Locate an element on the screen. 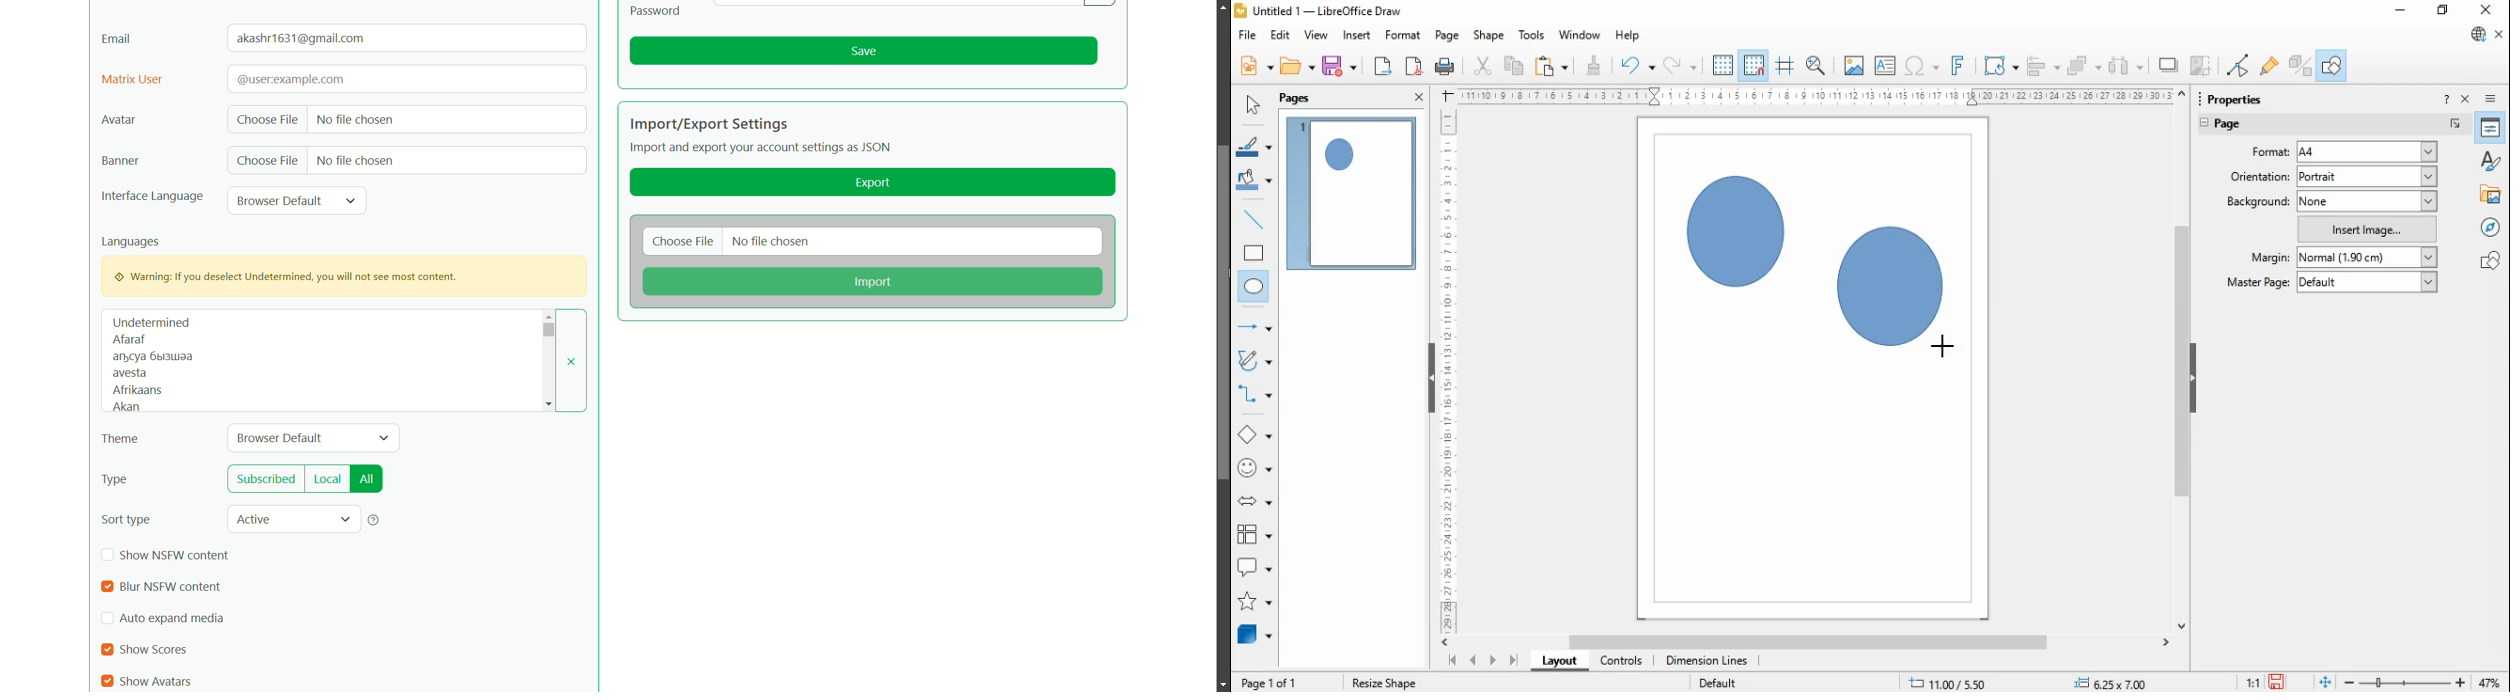 The width and height of the screenshot is (2520, 700). browser default is located at coordinates (281, 438).